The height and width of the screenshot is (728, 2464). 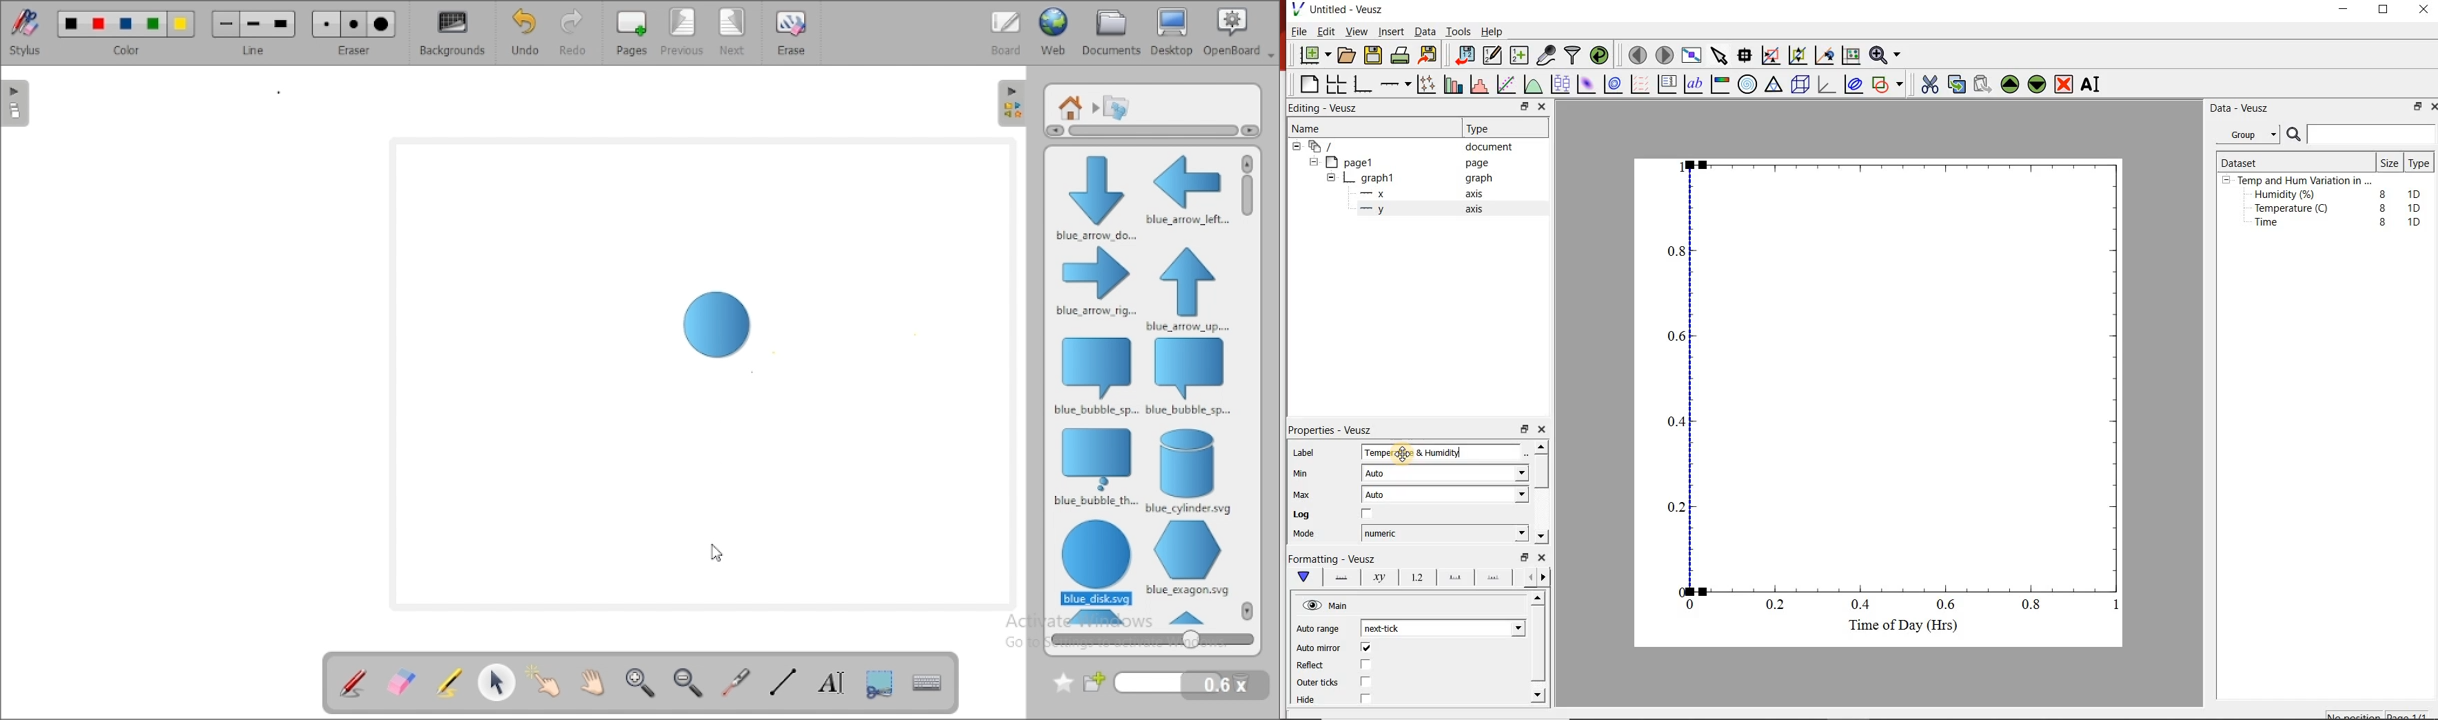 I want to click on eraser, so click(x=354, y=32).